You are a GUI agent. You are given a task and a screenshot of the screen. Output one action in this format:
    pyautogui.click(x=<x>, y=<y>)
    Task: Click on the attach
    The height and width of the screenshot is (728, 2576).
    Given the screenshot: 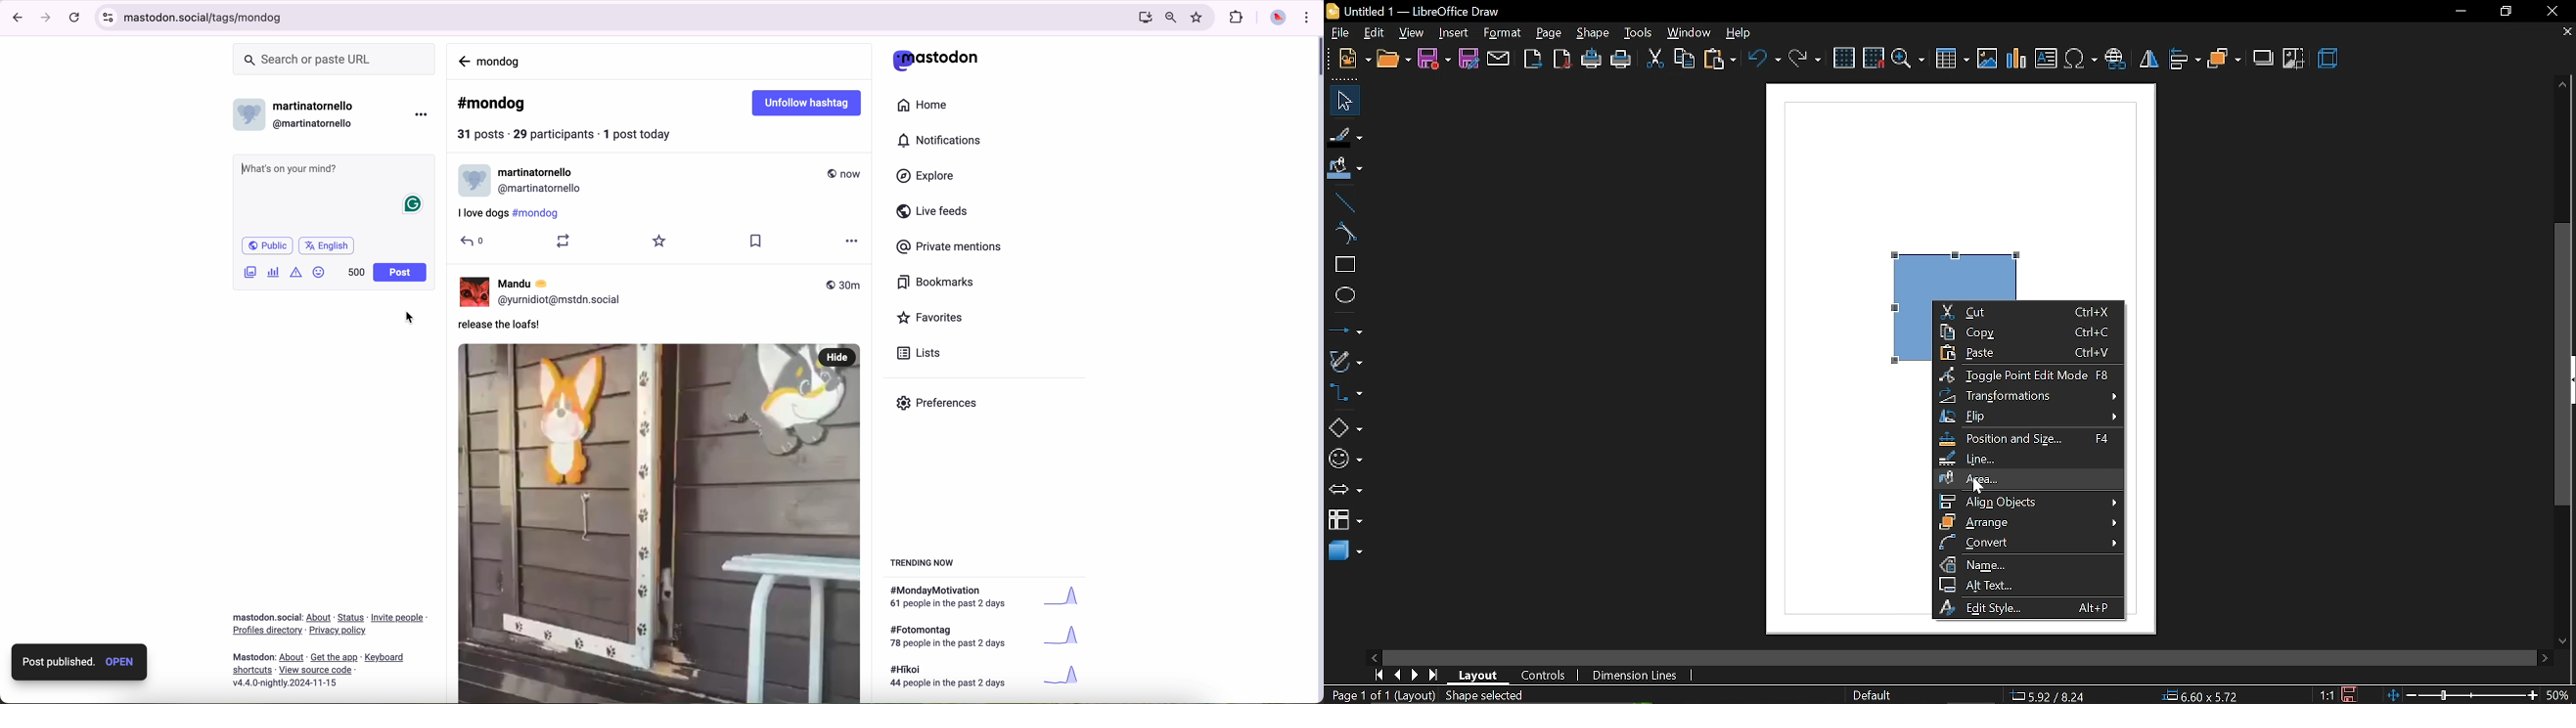 What is the action you would take?
    pyautogui.click(x=1501, y=60)
    